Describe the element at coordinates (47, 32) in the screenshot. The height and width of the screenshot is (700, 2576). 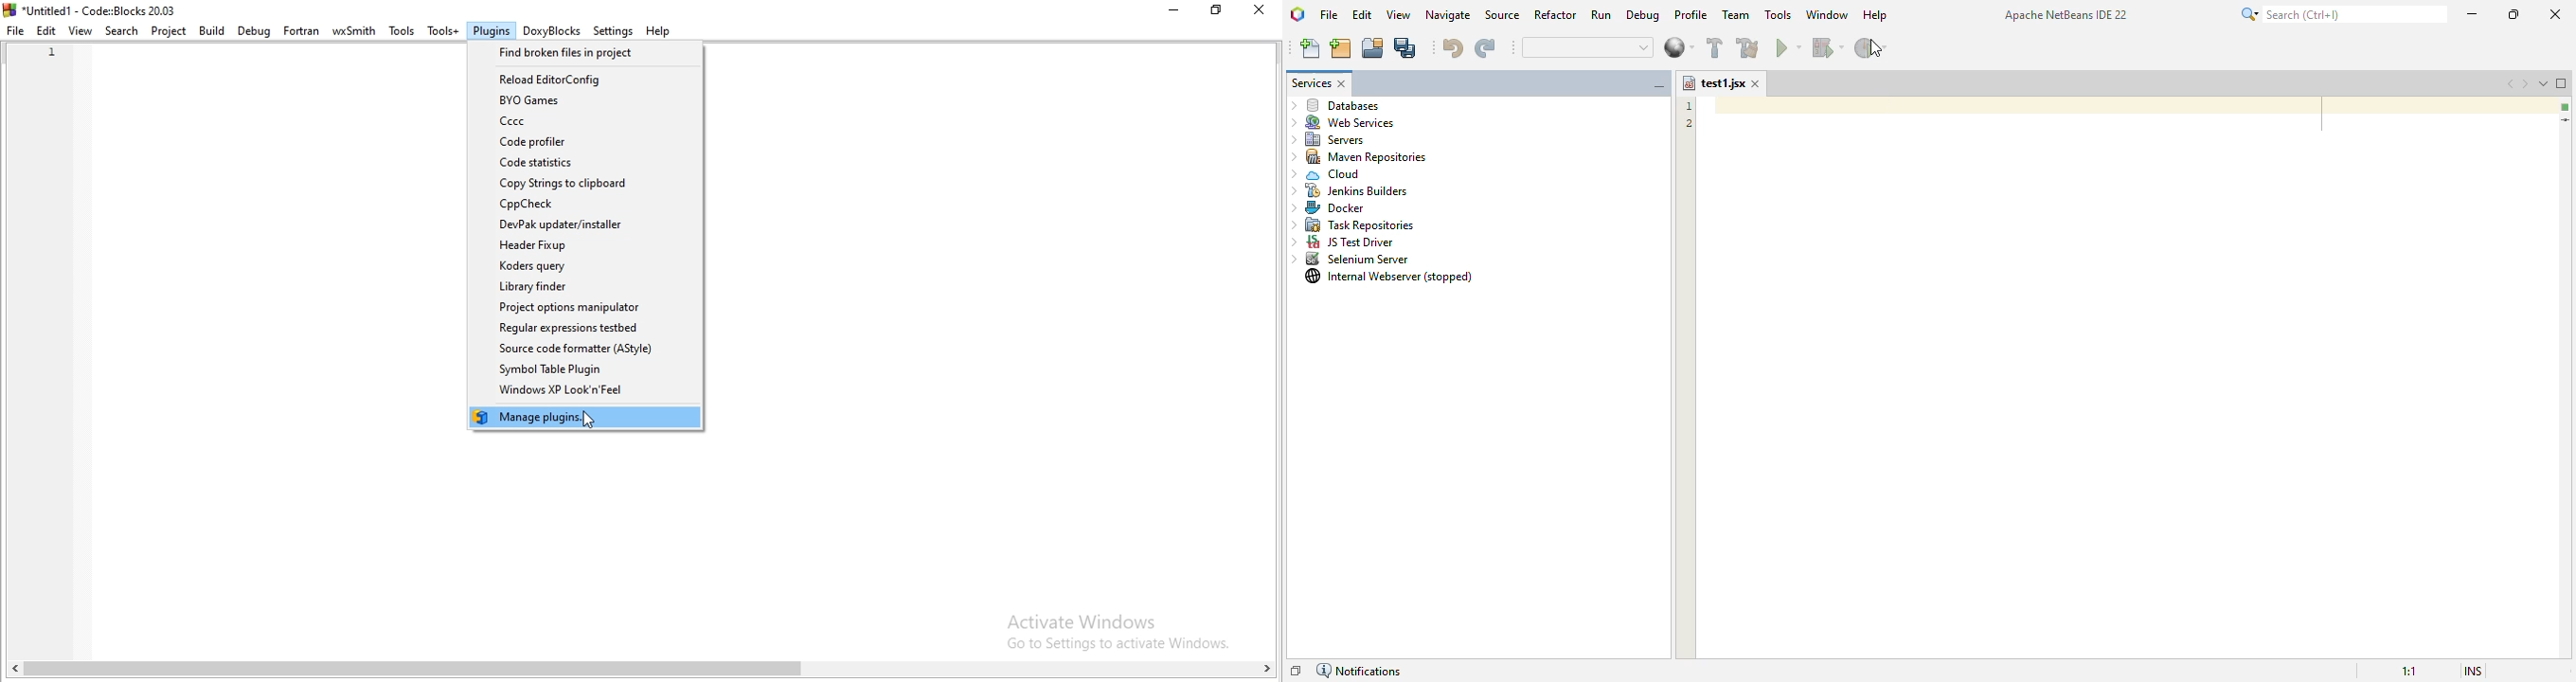
I see `edit` at that location.